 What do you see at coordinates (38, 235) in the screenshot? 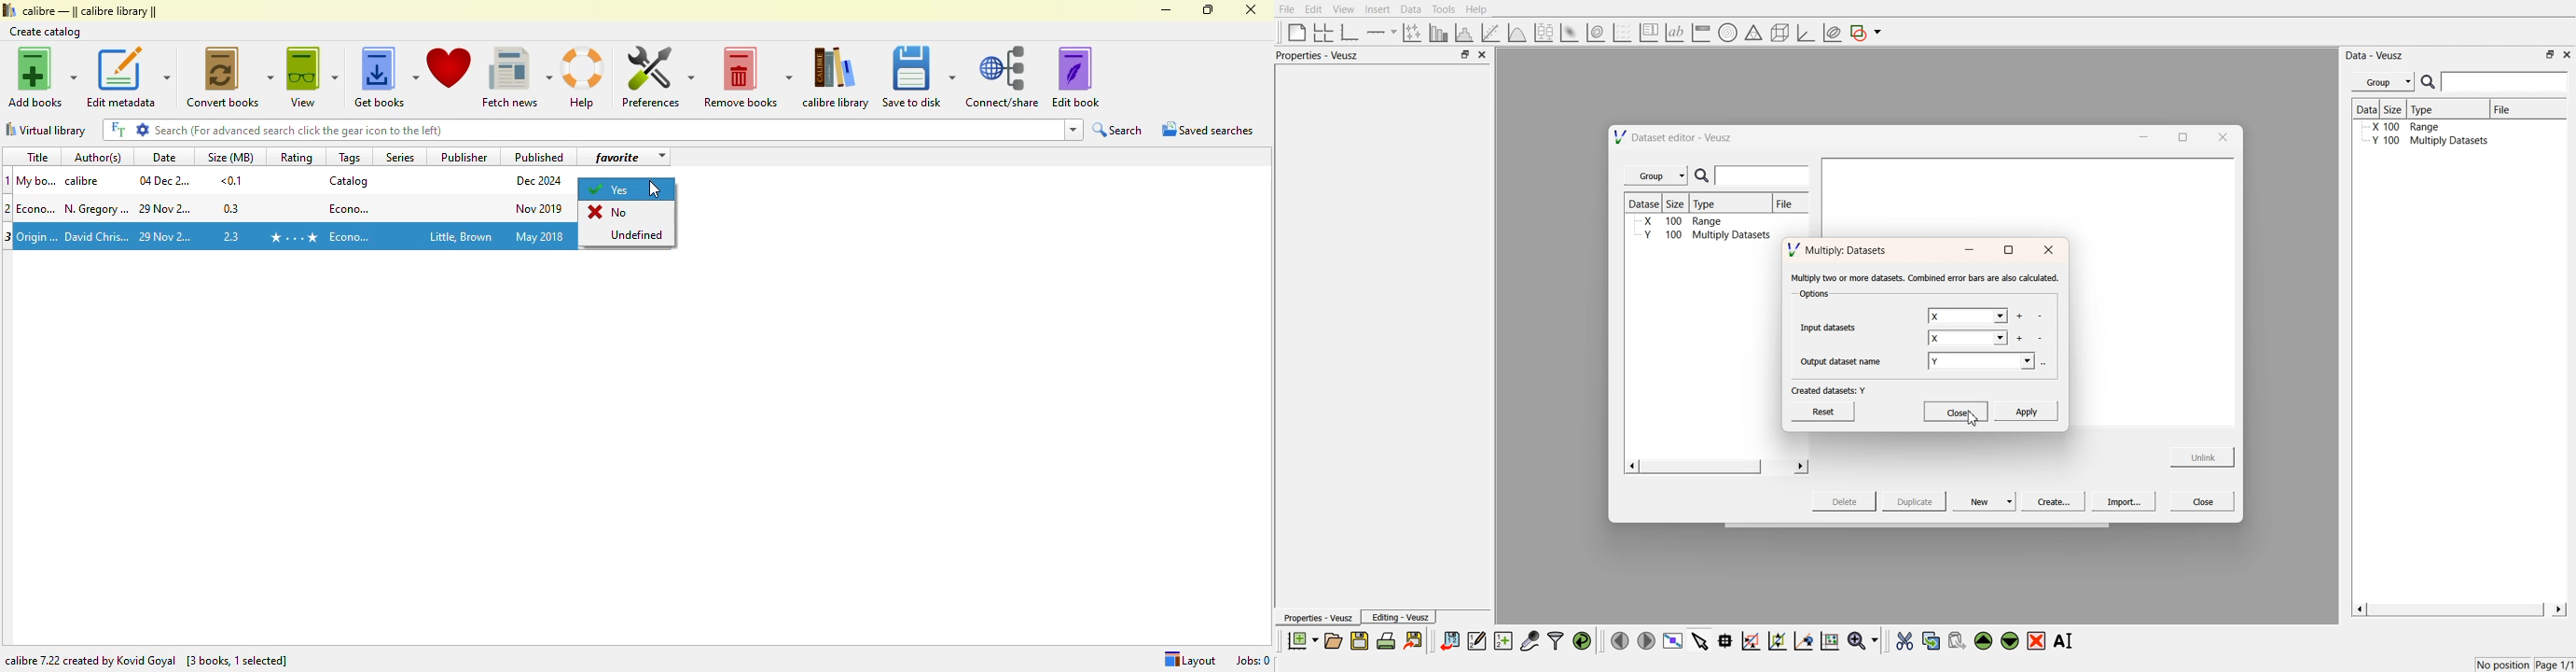
I see `title` at bounding box center [38, 235].